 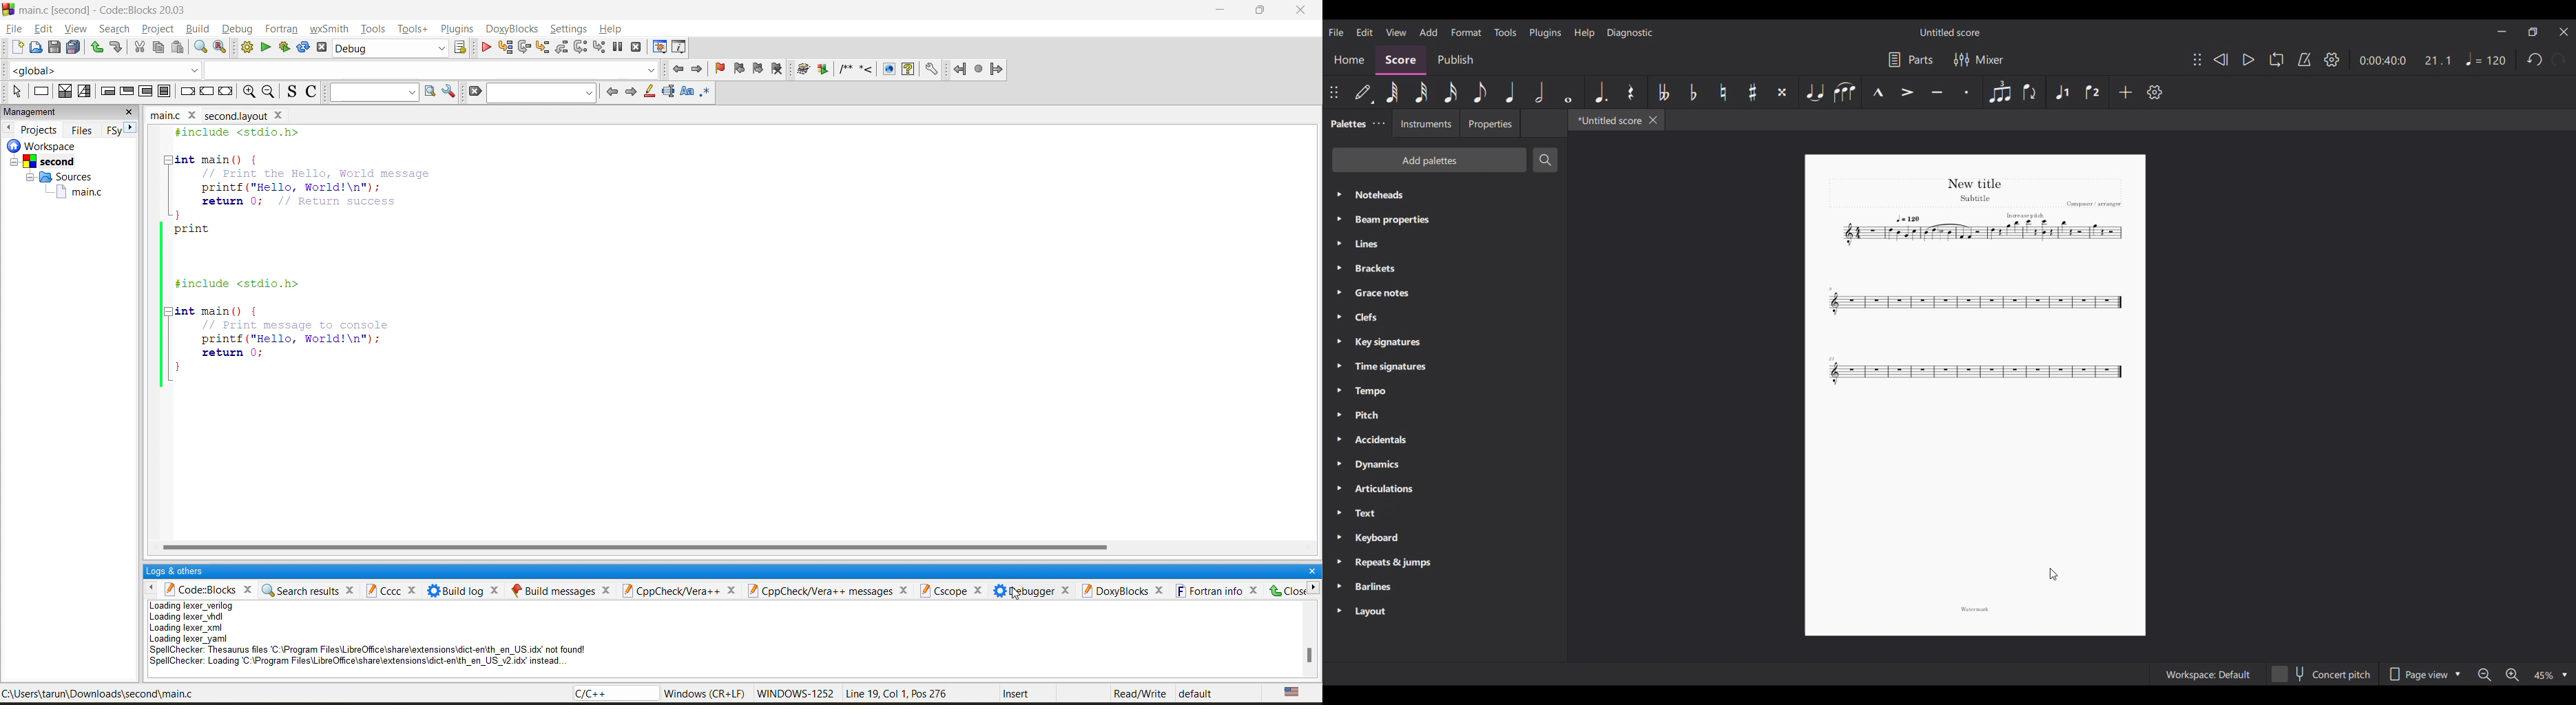 What do you see at coordinates (1450, 92) in the screenshot?
I see `16th note` at bounding box center [1450, 92].